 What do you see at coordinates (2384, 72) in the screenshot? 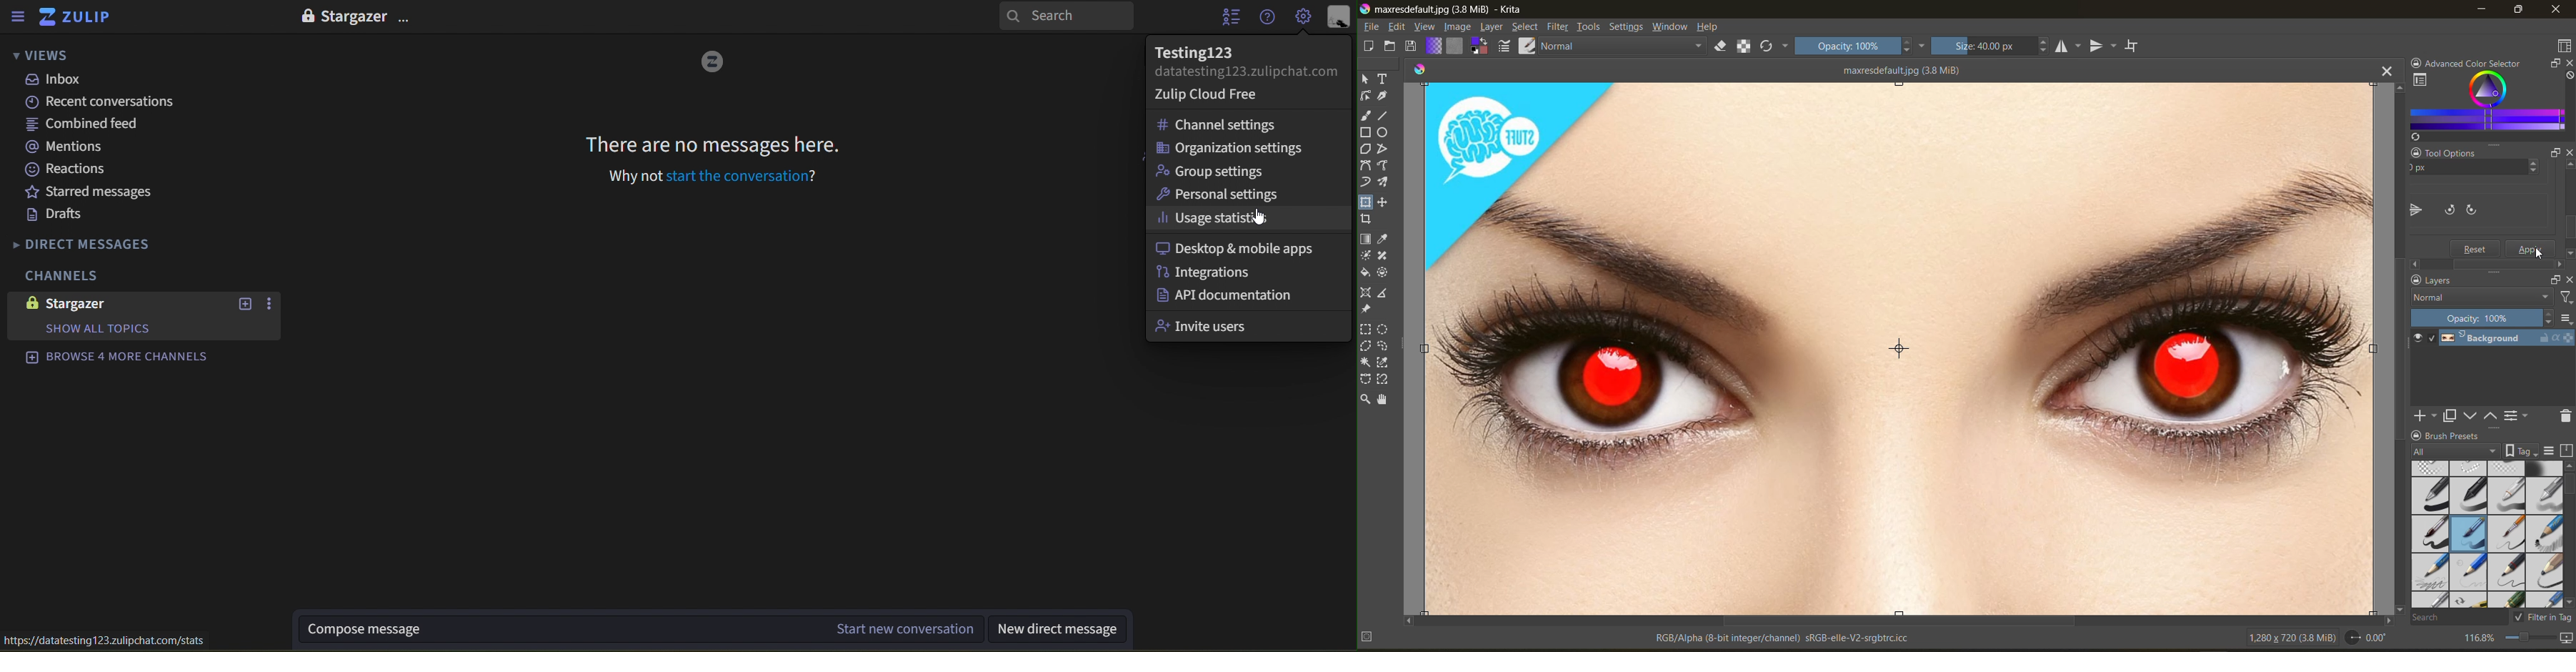
I see `close tab` at bounding box center [2384, 72].